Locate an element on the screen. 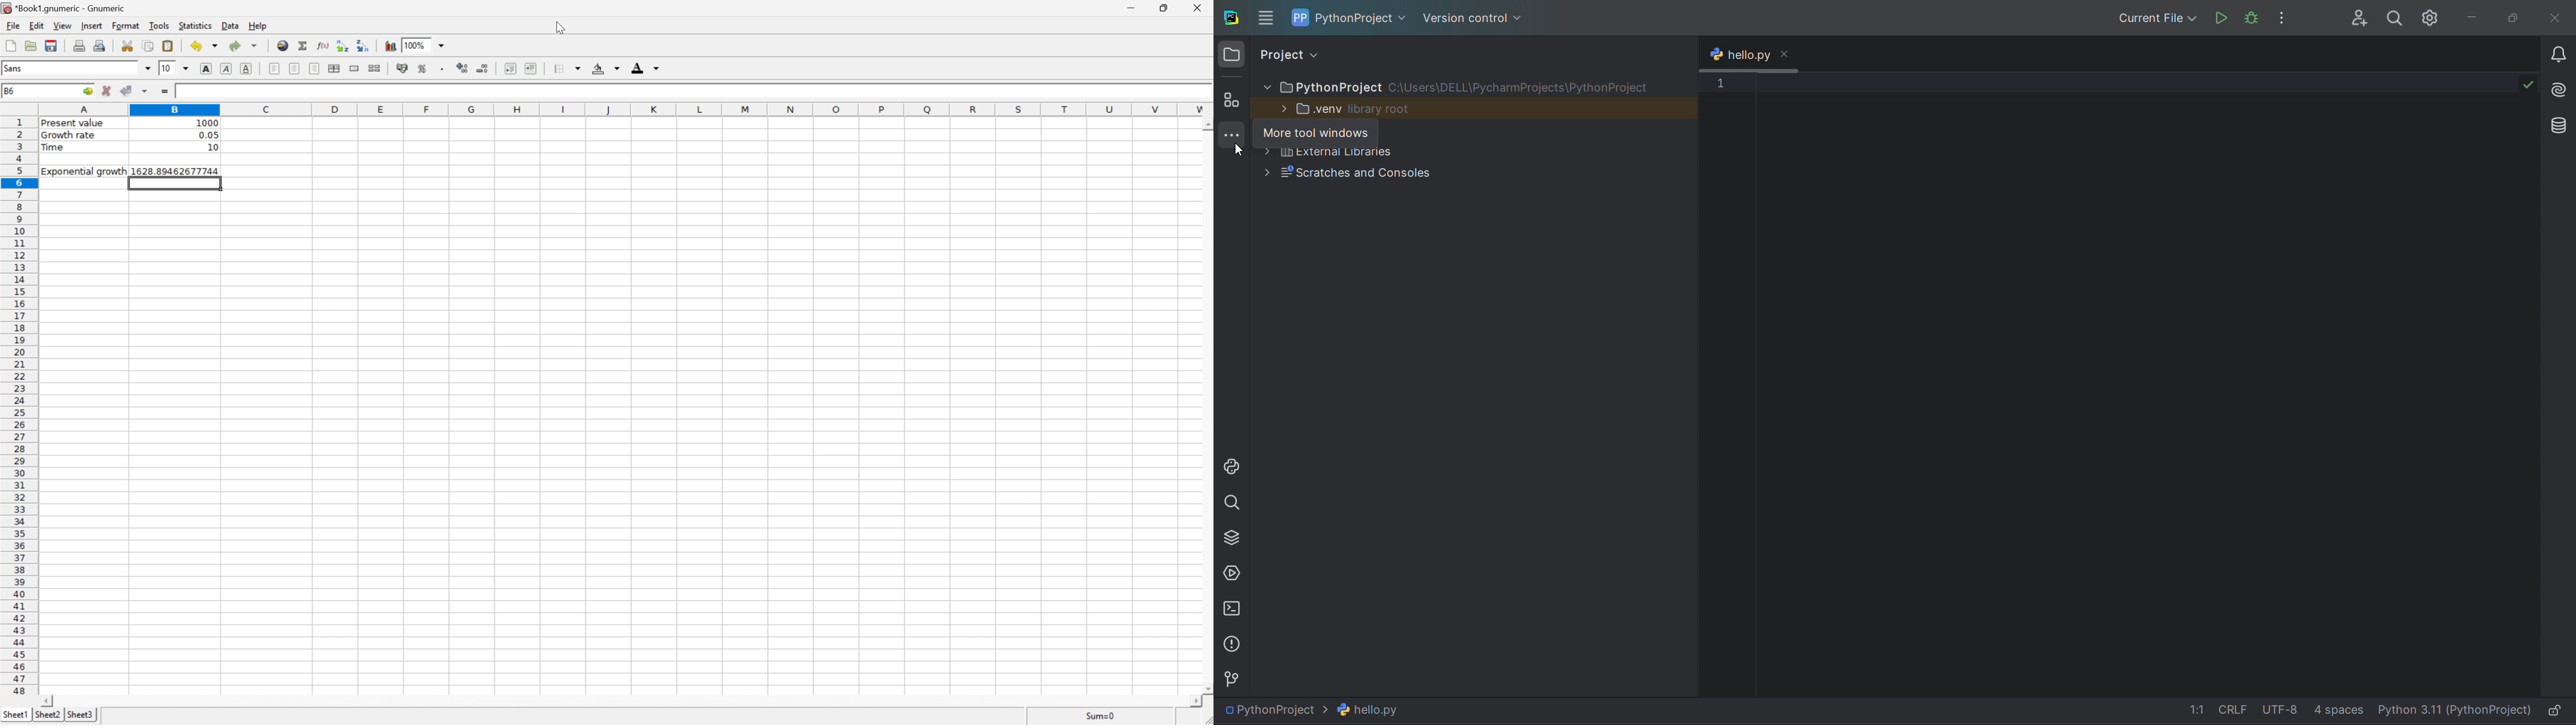  Cancel changes is located at coordinates (107, 90).